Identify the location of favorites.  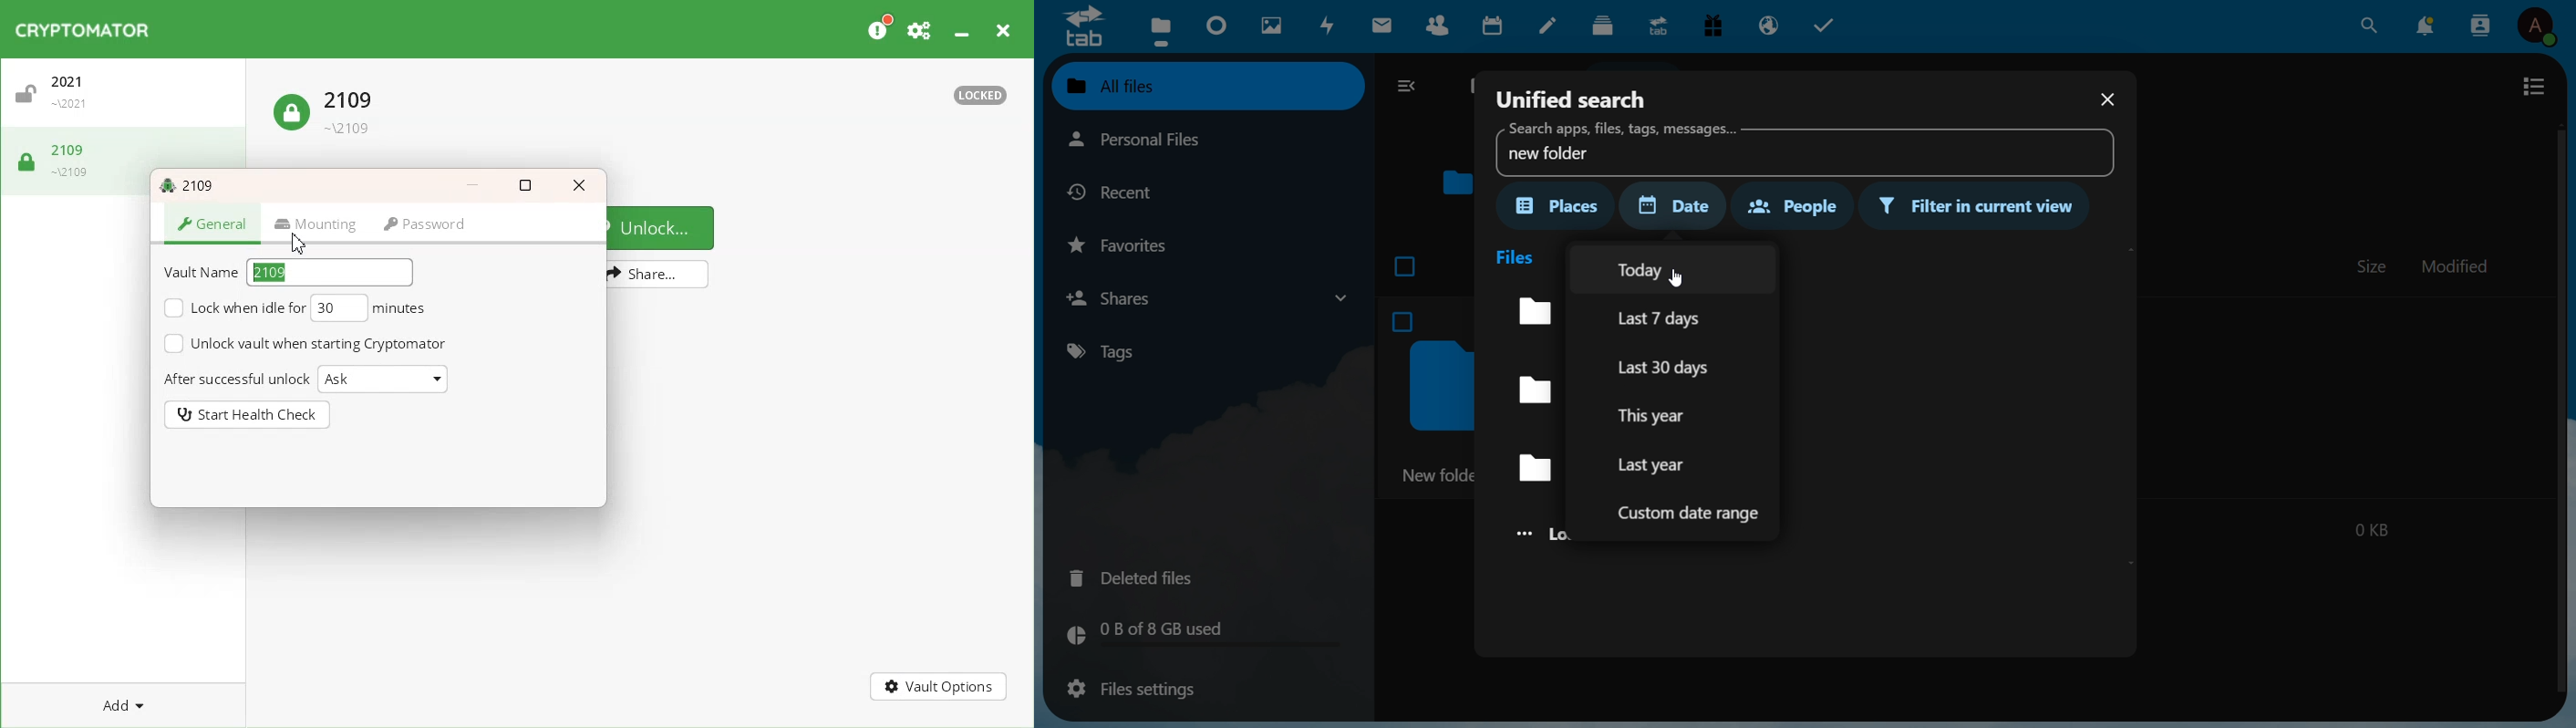
(1126, 244).